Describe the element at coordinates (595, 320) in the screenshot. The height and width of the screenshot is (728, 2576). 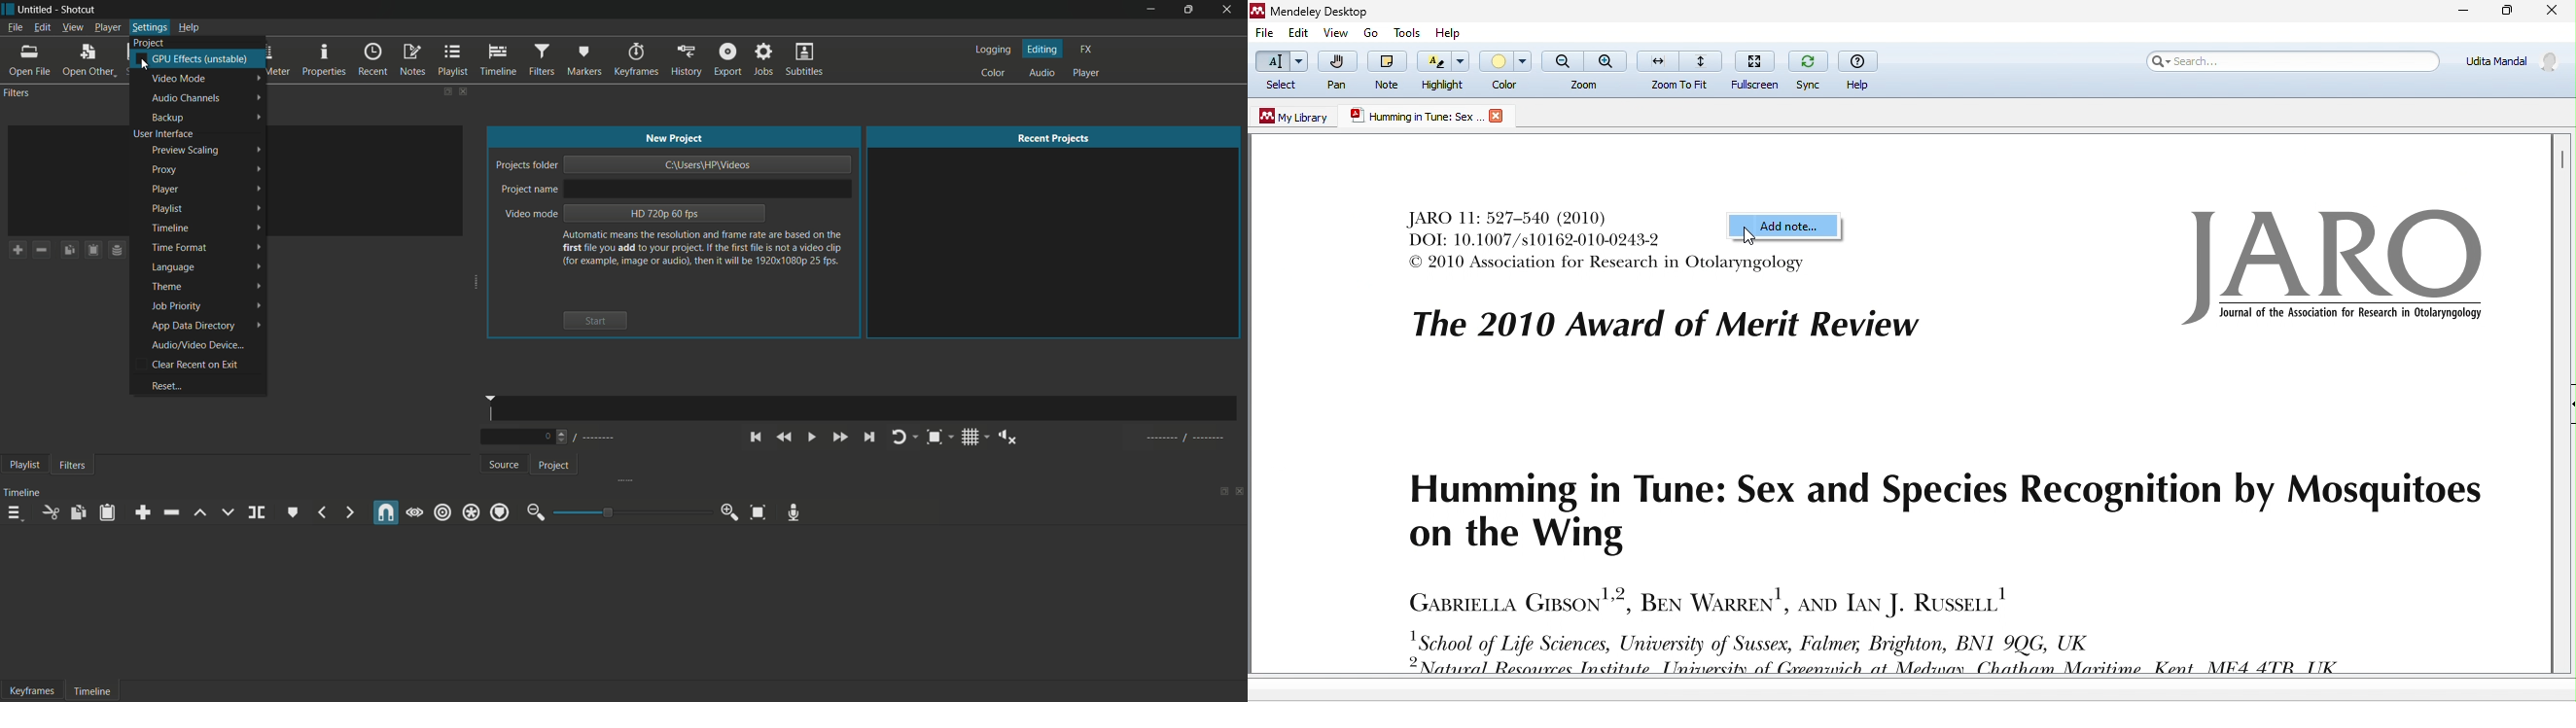
I see `start` at that location.